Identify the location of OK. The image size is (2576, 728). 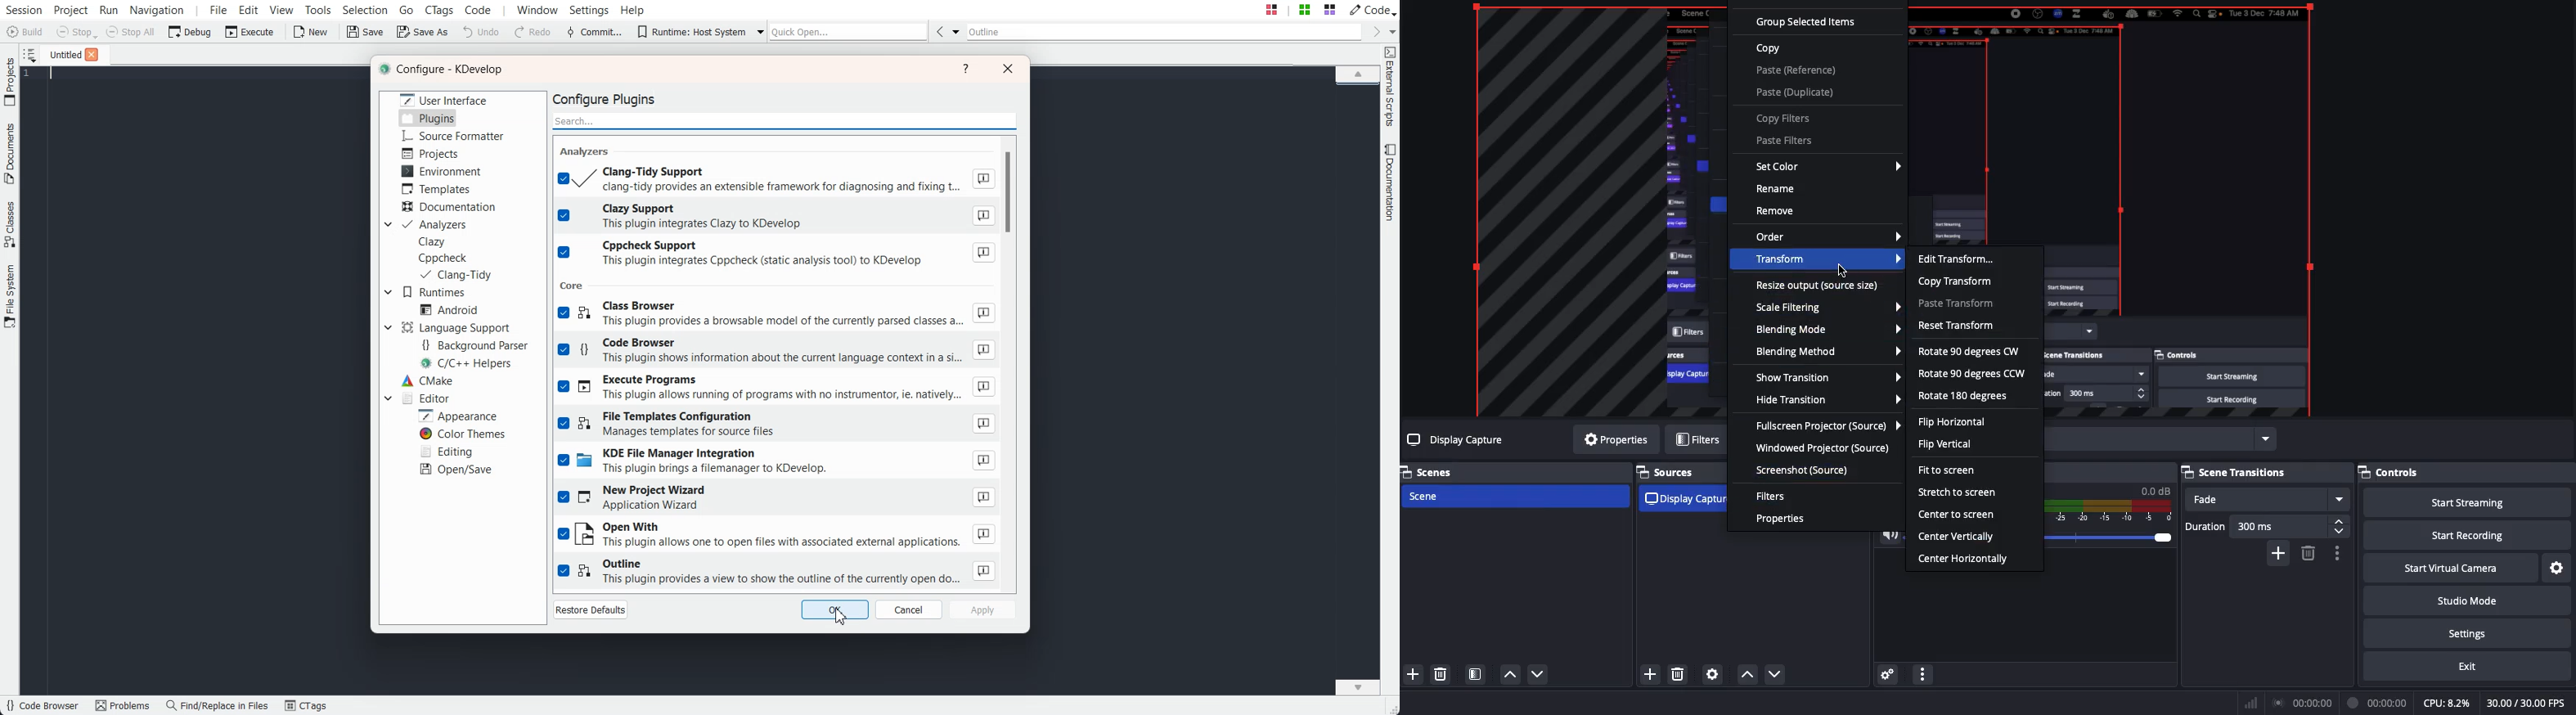
(836, 610).